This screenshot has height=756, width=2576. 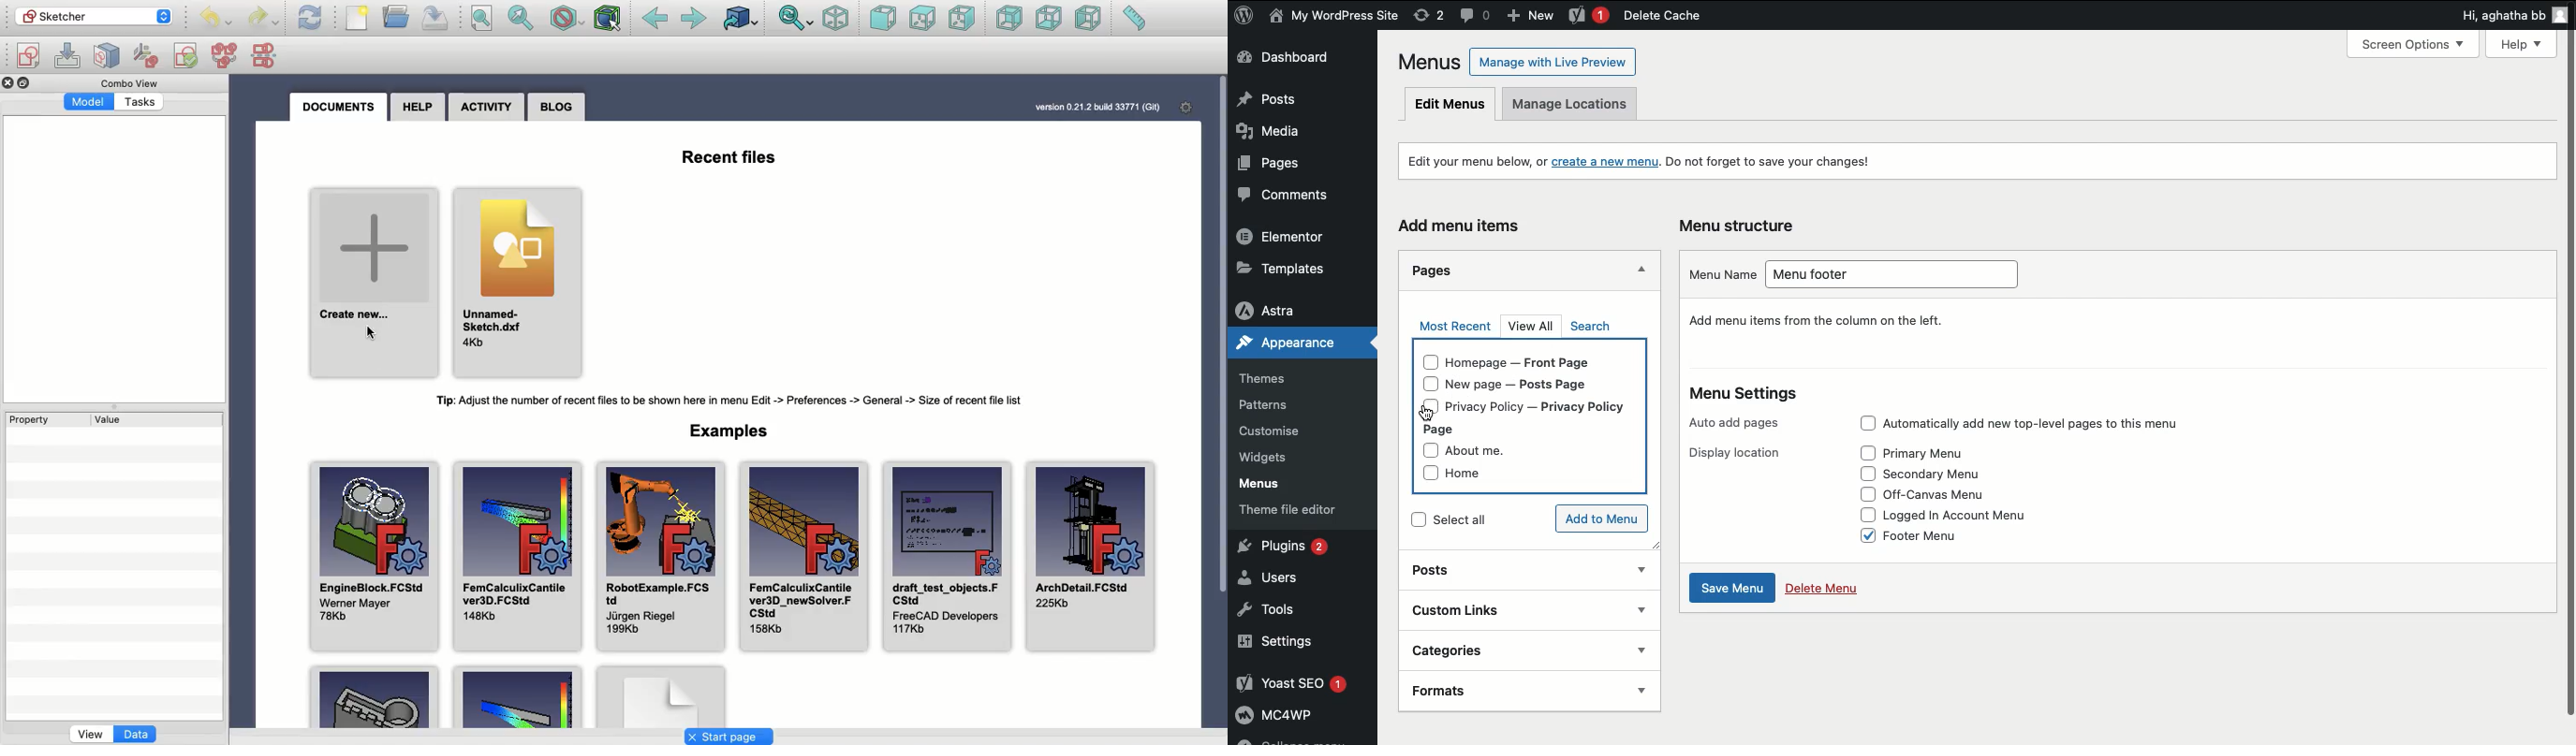 I want to click on Media, so click(x=1278, y=136).